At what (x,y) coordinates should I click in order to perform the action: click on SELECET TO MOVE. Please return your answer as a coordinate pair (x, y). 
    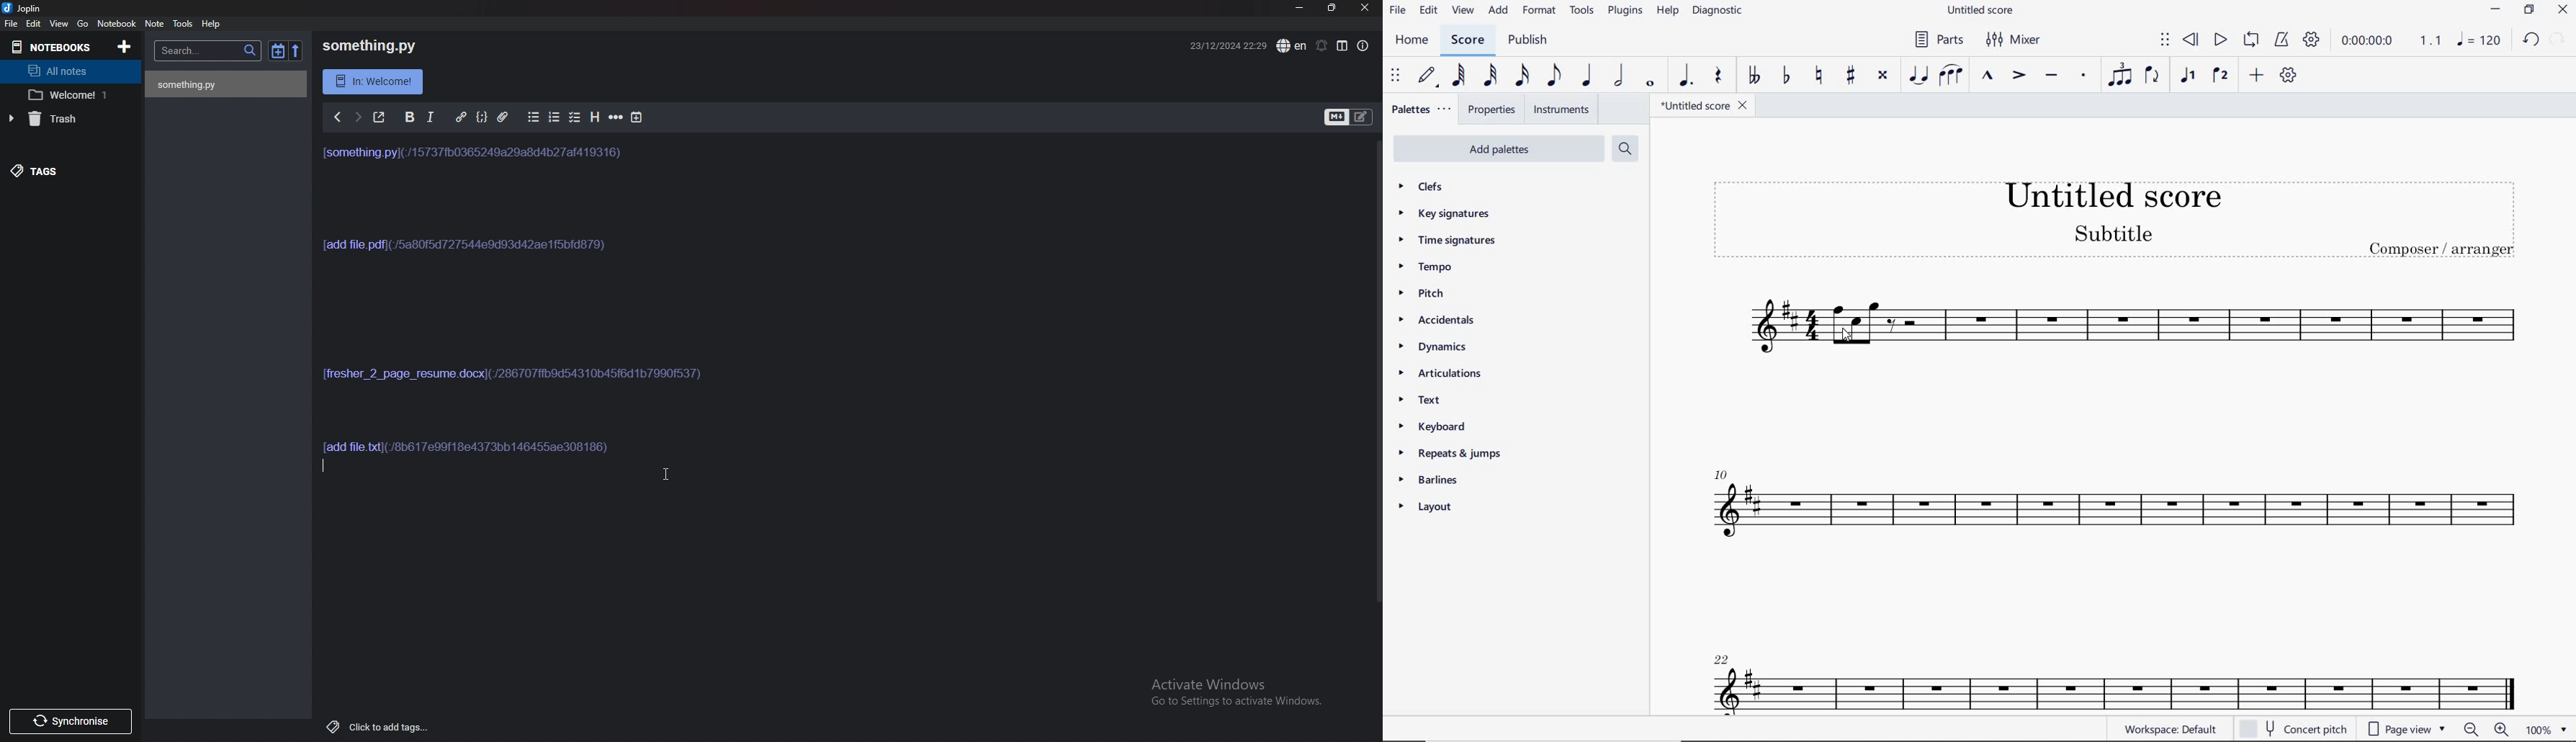
    Looking at the image, I should click on (1395, 76).